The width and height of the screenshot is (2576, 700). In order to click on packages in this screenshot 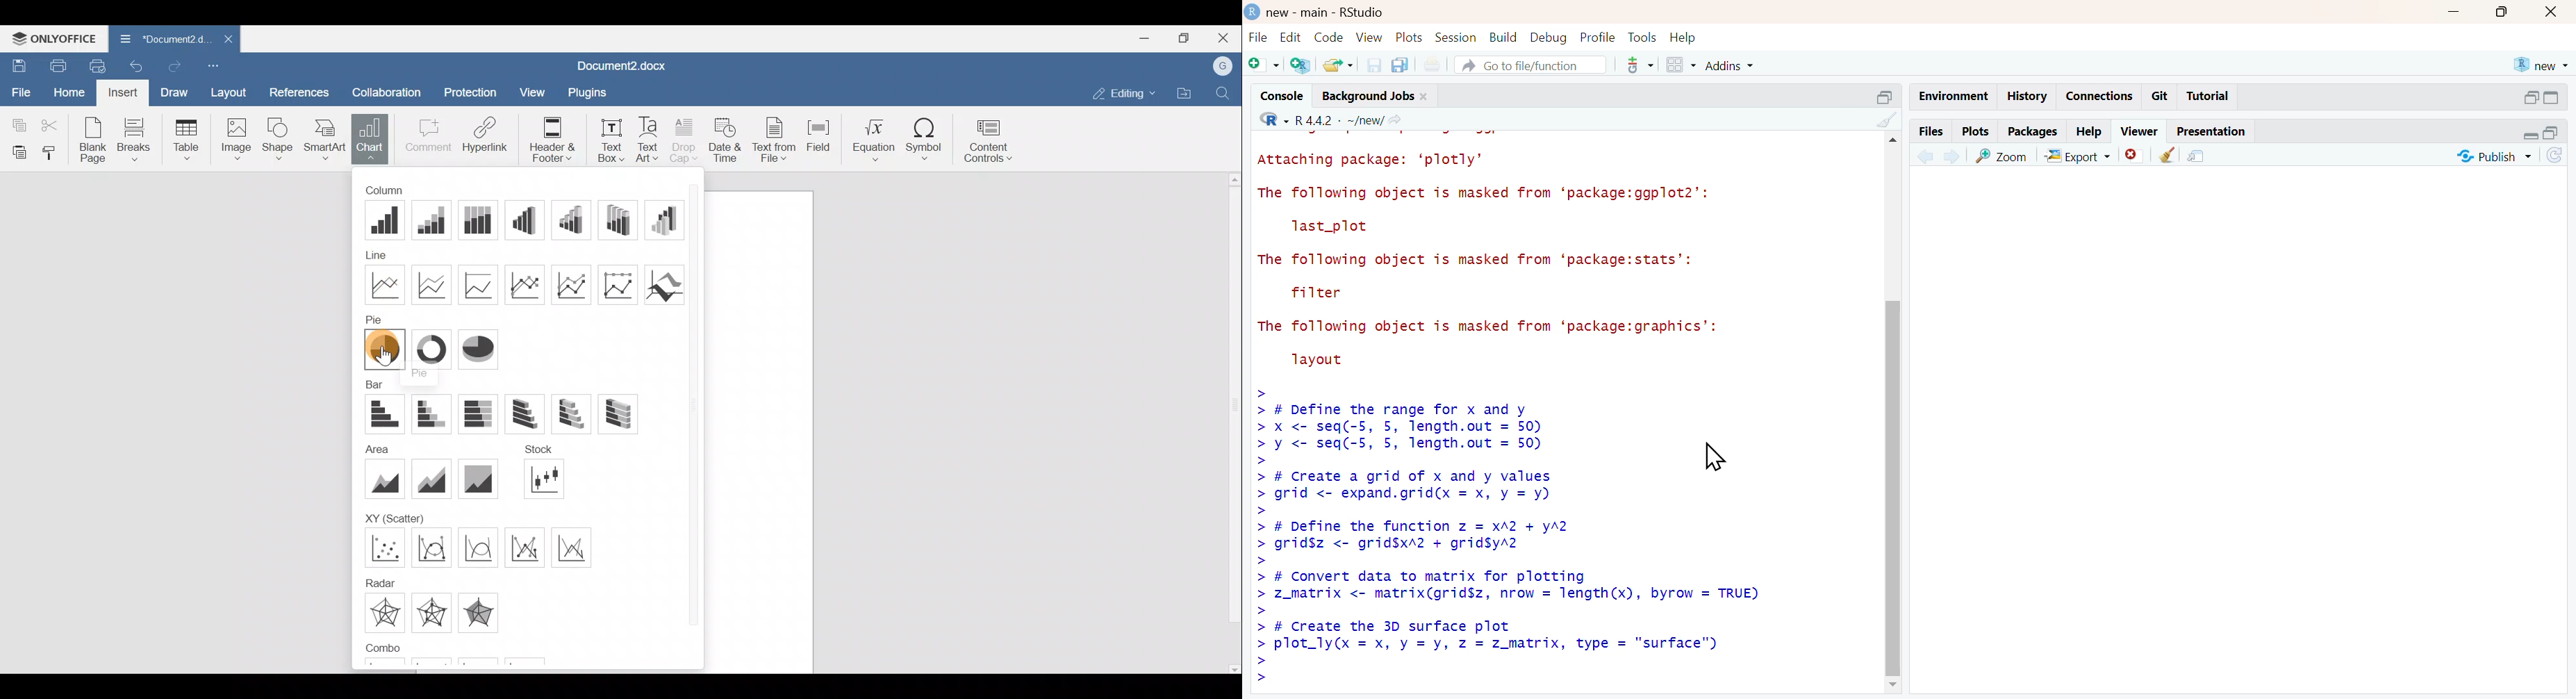, I will do `click(2032, 132)`.